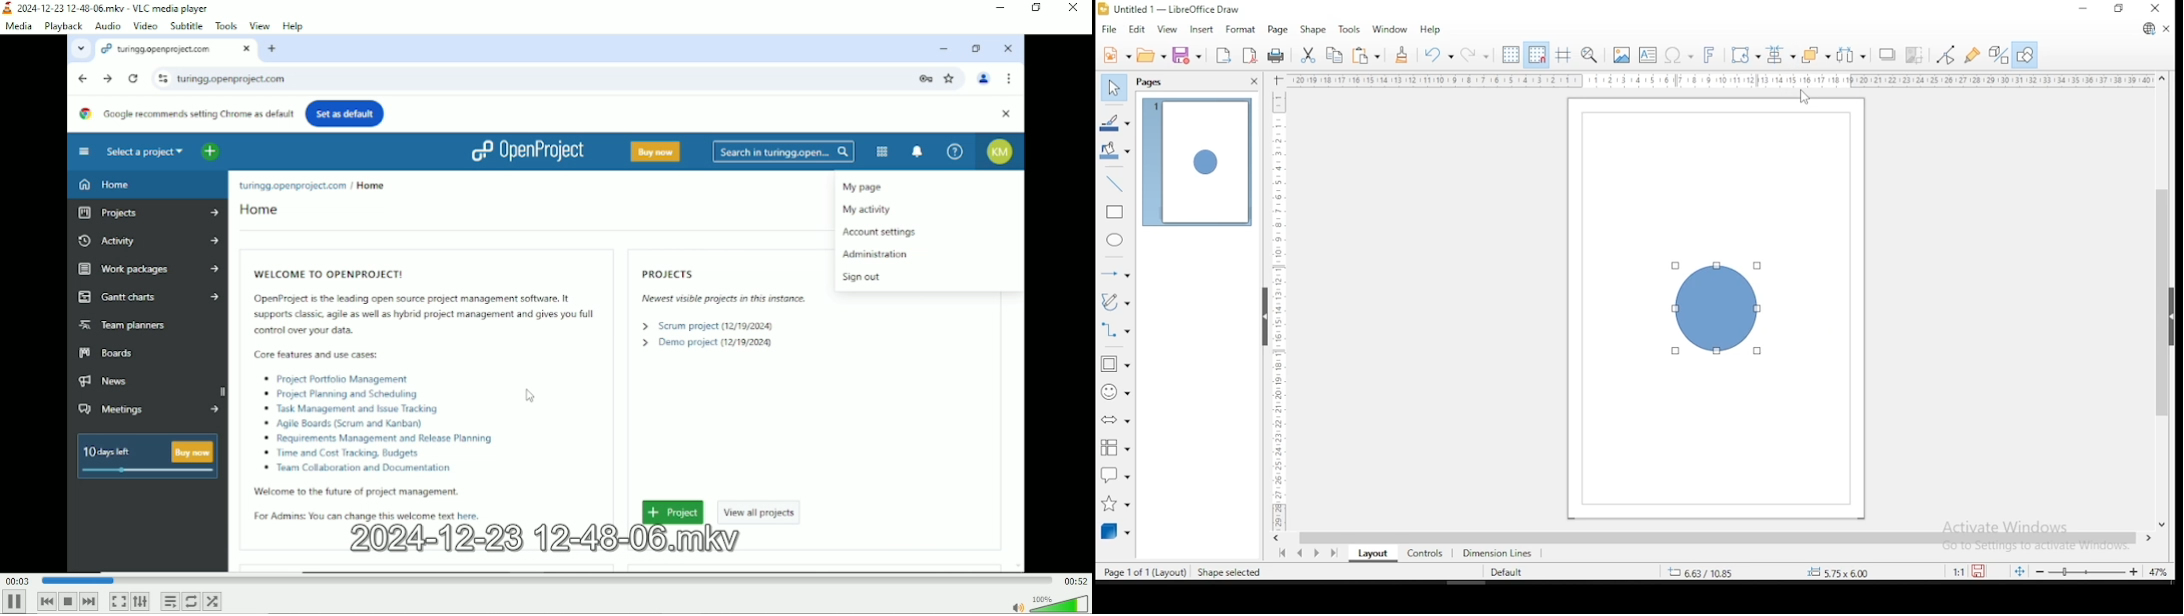 Image resolution: width=2184 pixels, height=616 pixels. I want to click on copy, so click(1335, 55).